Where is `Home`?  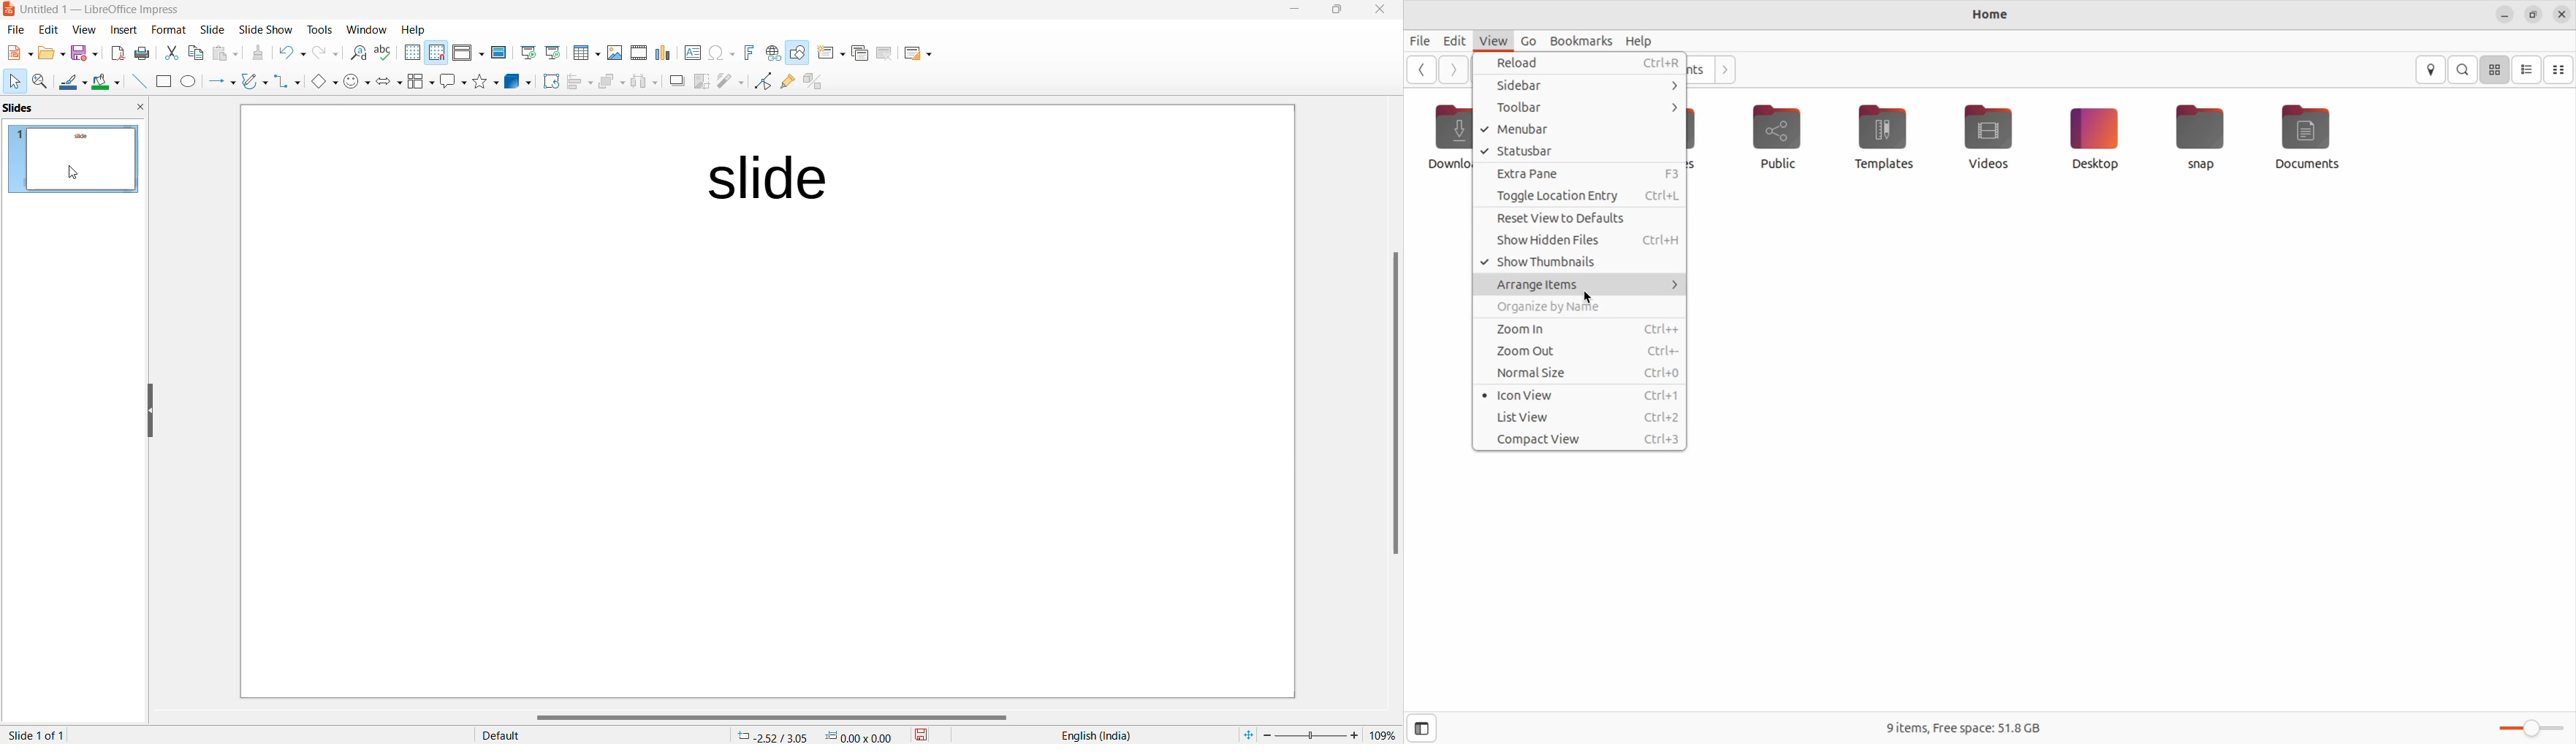
Home is located at coordinates (1990, 13).